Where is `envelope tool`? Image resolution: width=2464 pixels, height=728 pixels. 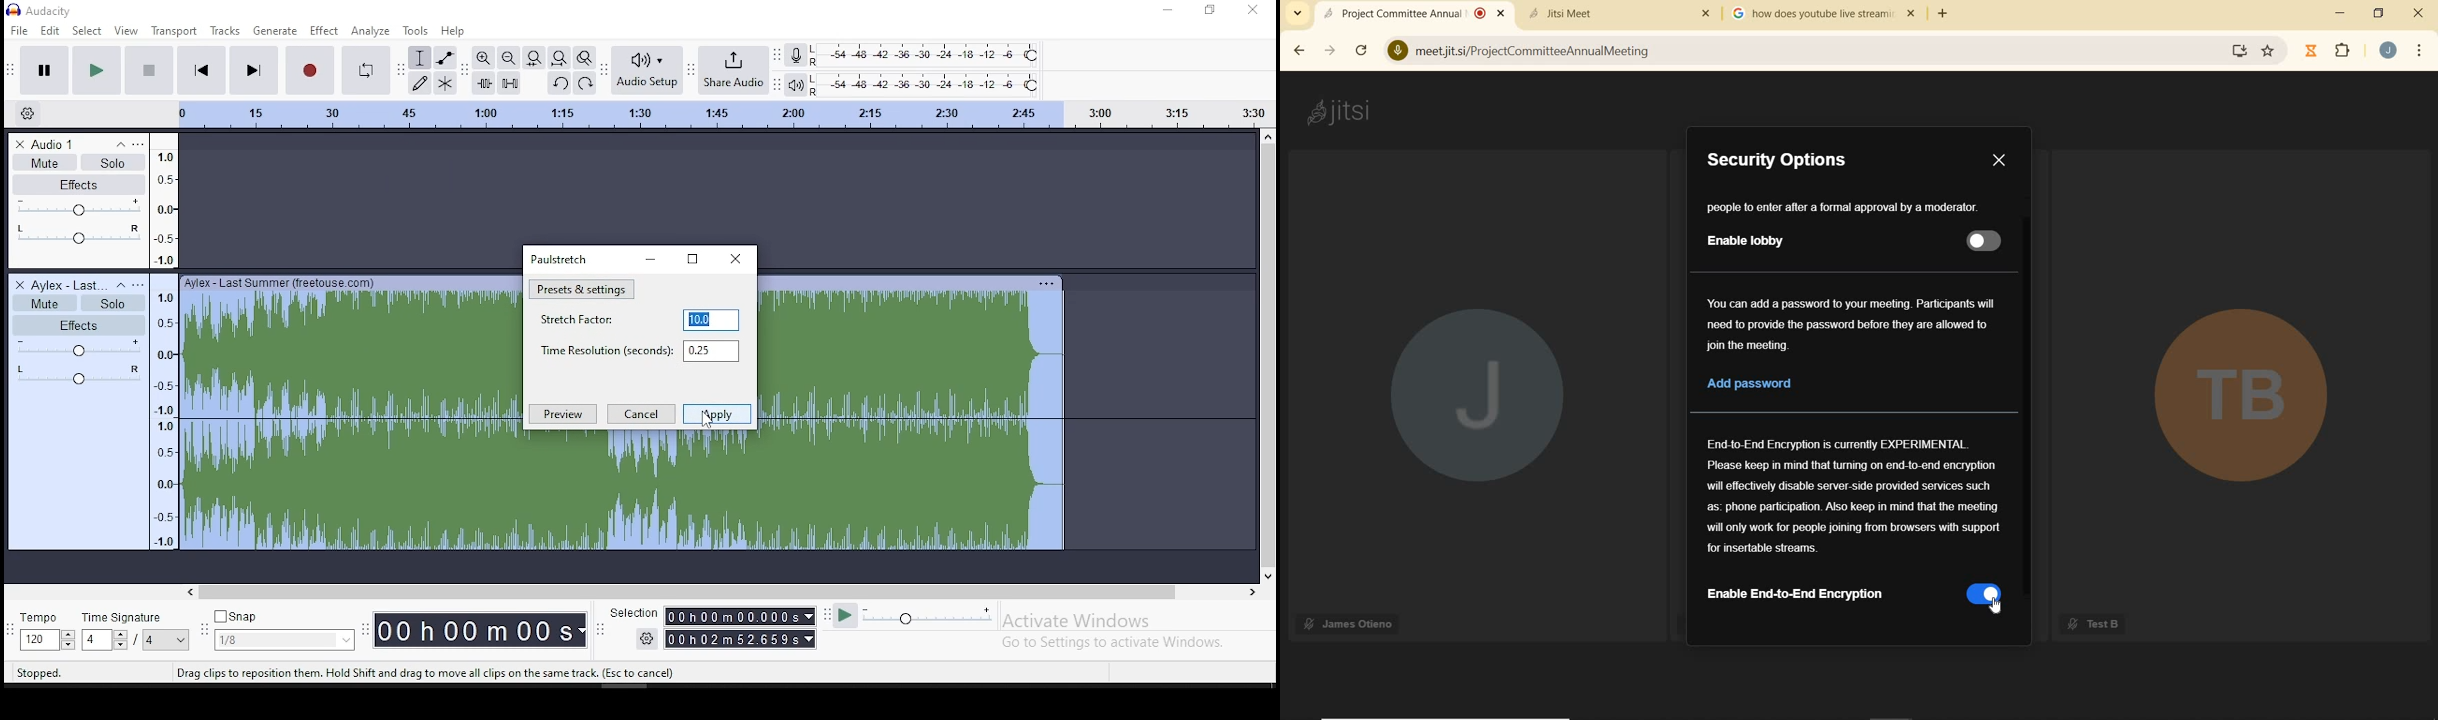
envelope tool is located at coordinates (444, 58).